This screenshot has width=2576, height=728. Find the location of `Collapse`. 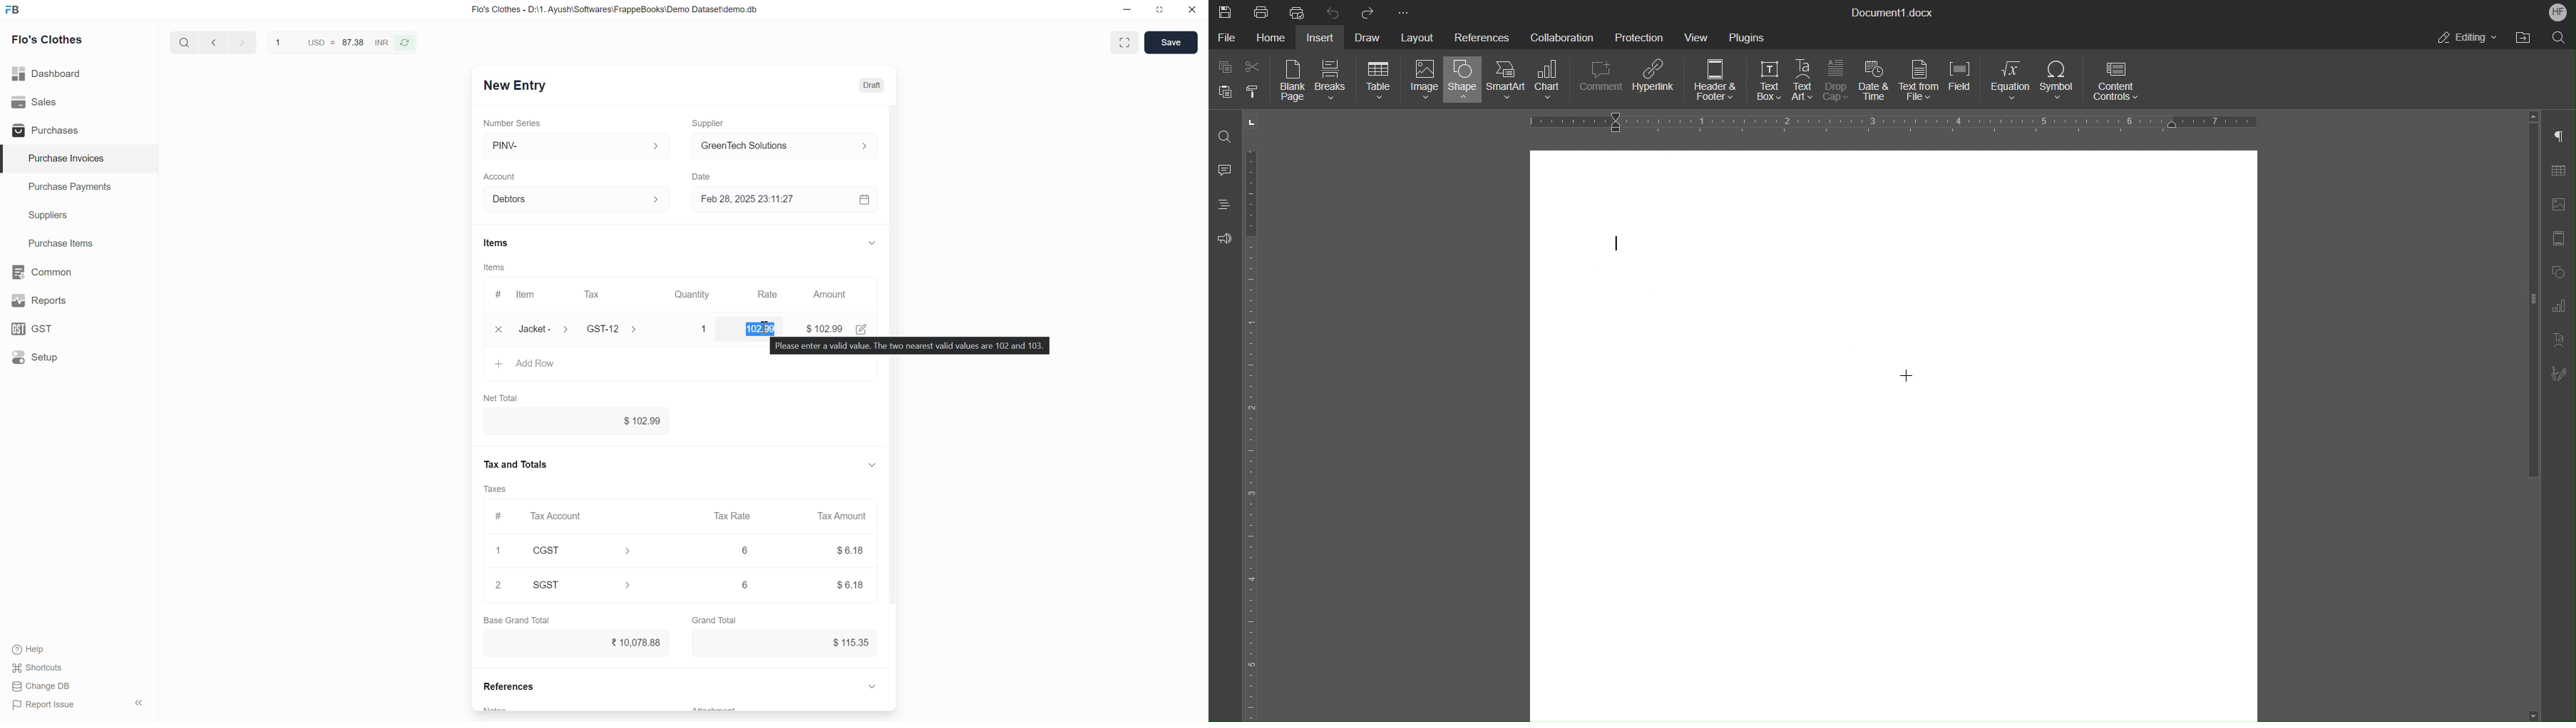

Collapse is located at coordinates (873, 242).